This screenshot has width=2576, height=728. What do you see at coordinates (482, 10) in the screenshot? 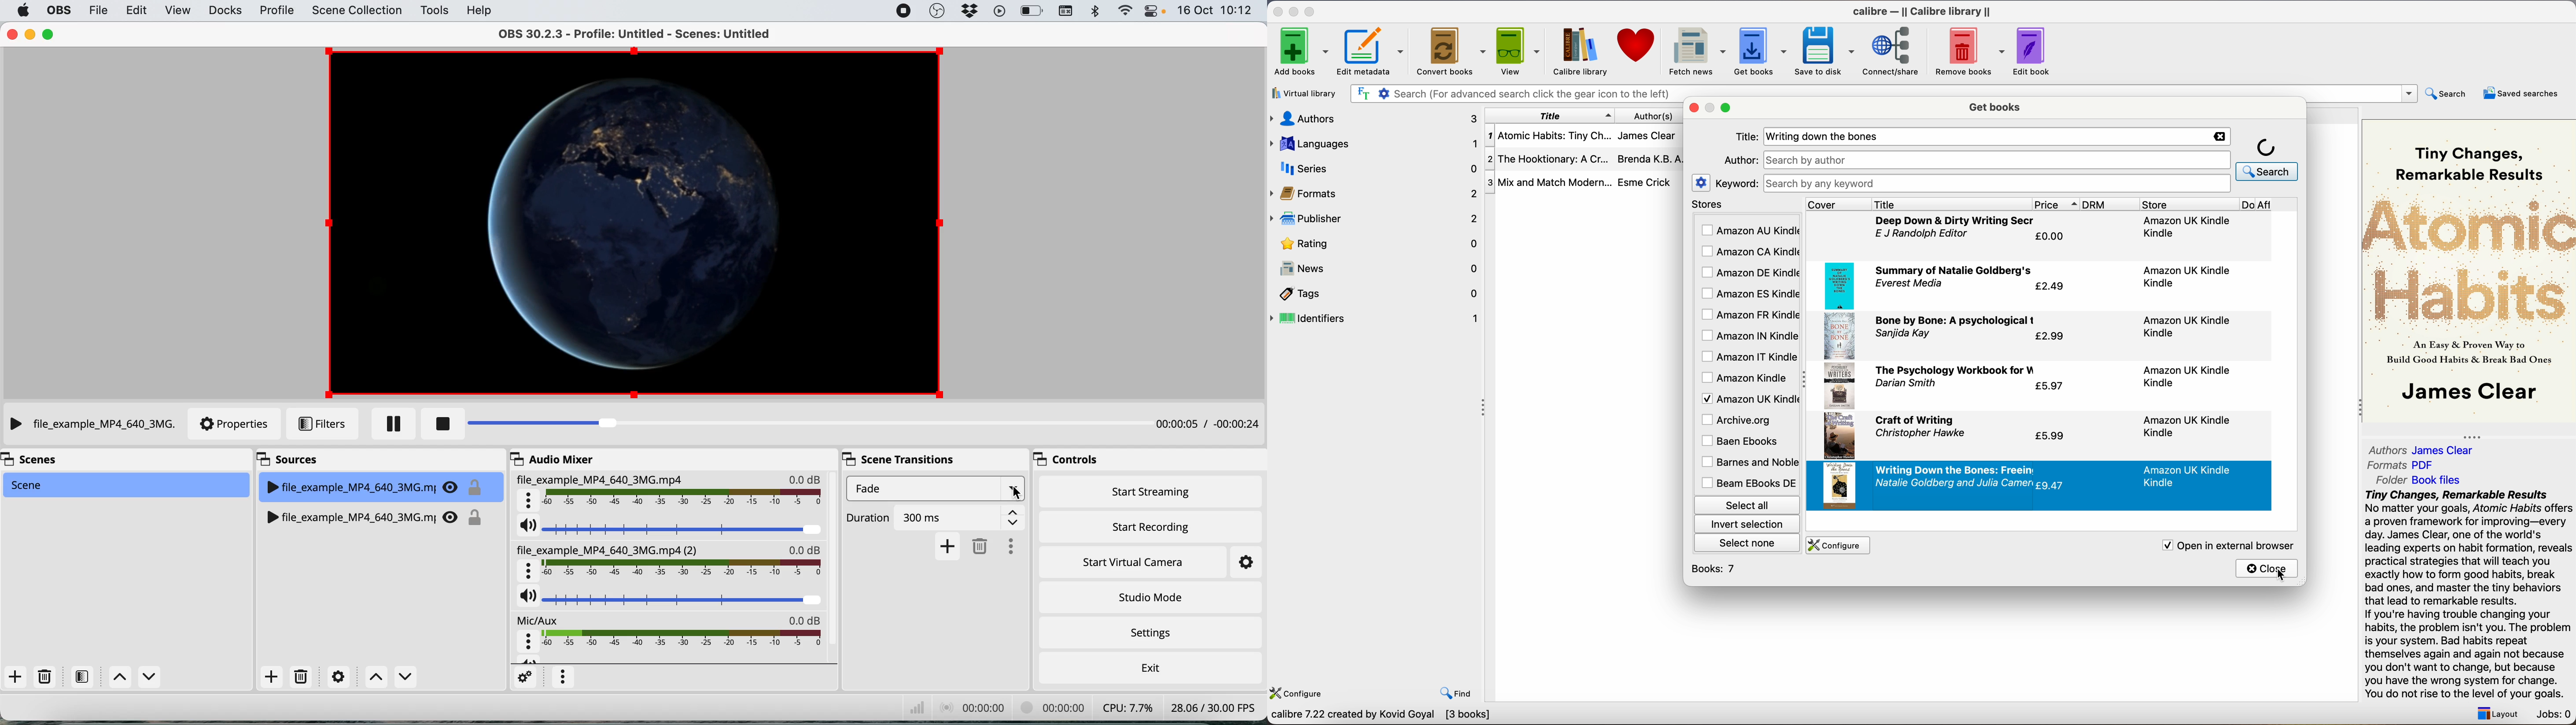
I see `help` at bounding box center [482, 10].